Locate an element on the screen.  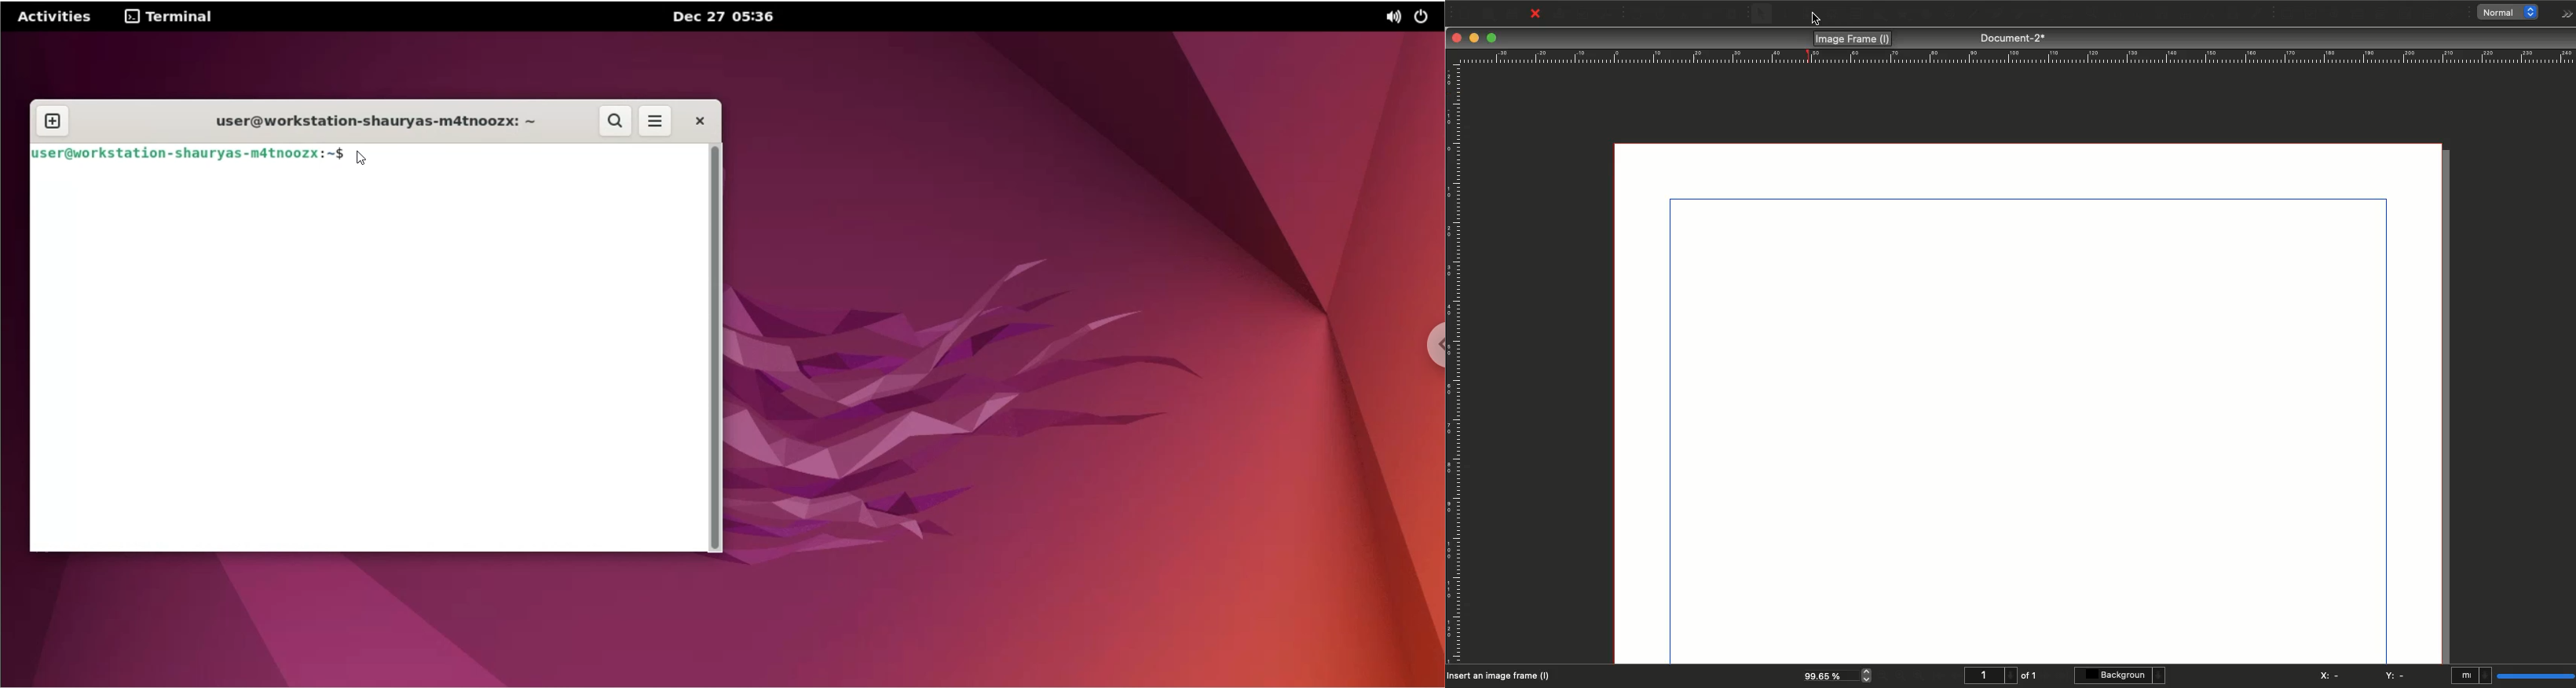
99.65 % is located at coordinates (1826, 675).